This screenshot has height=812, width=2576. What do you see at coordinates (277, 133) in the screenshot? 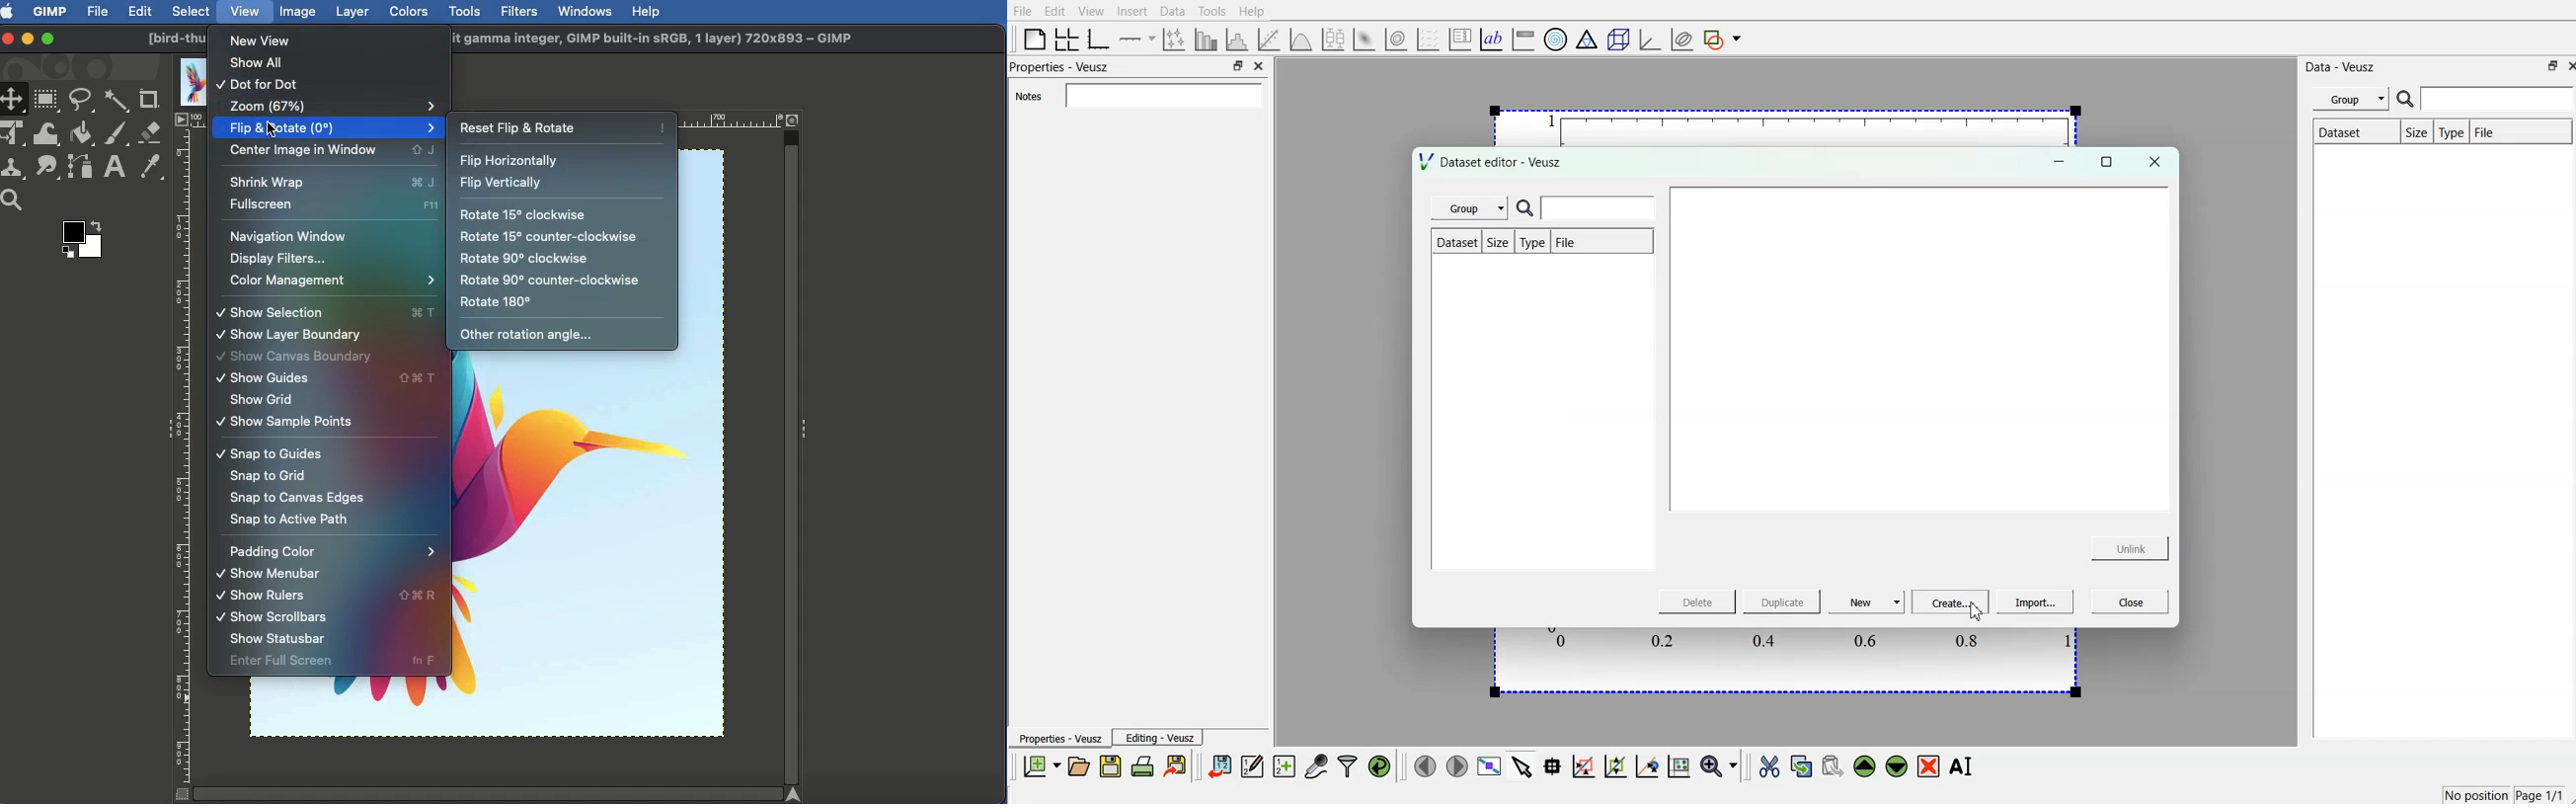
I see `cursor` at bounding box center [277, 133].